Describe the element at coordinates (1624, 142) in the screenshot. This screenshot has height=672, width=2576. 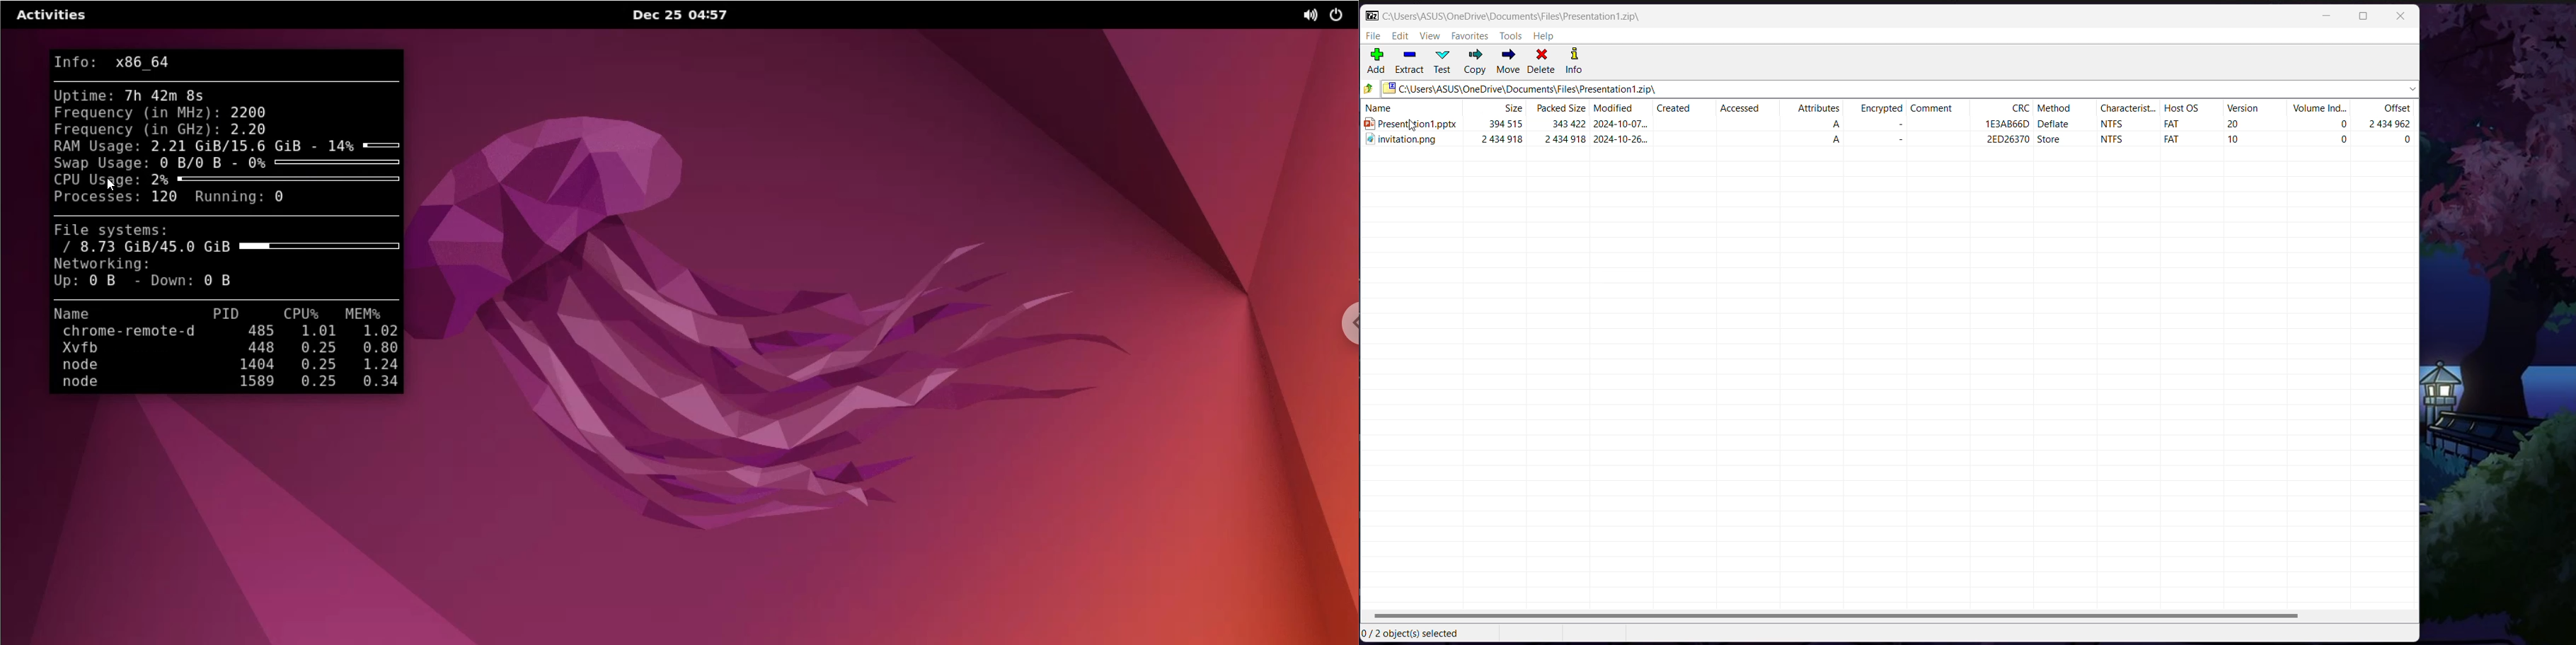
I see ` 2024-10-26...` at that location.